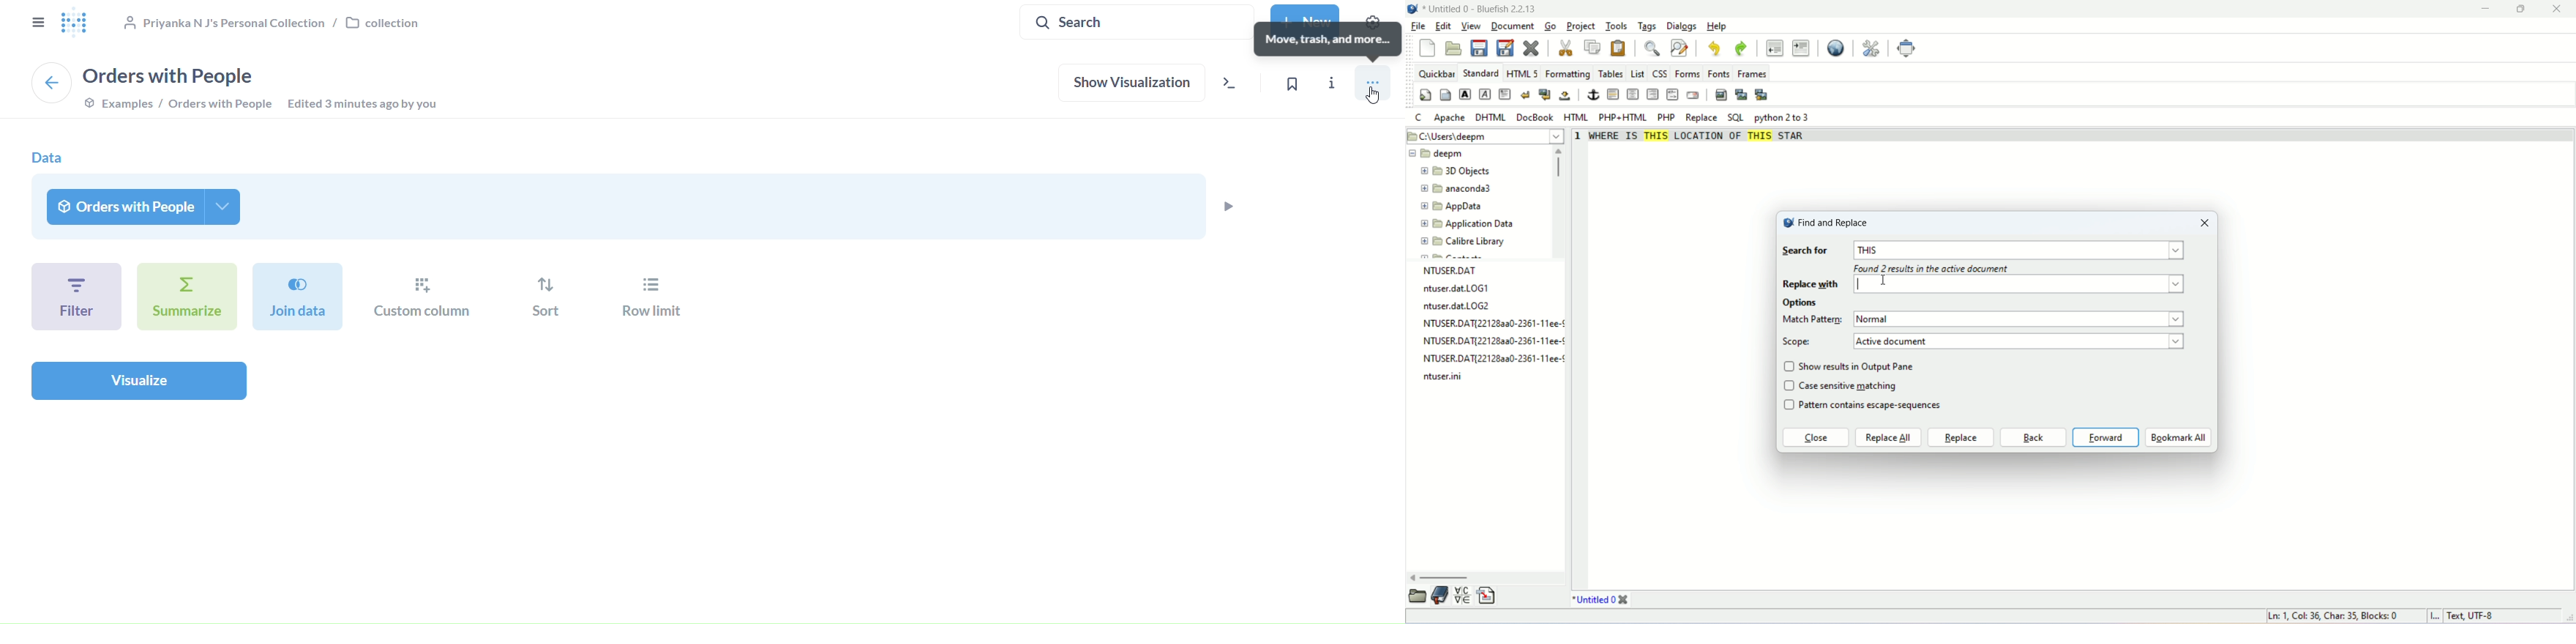  What do you see at coordinates (1567, 48) in the screenshot?
I see `cut` at bounding box center [1567, 48].